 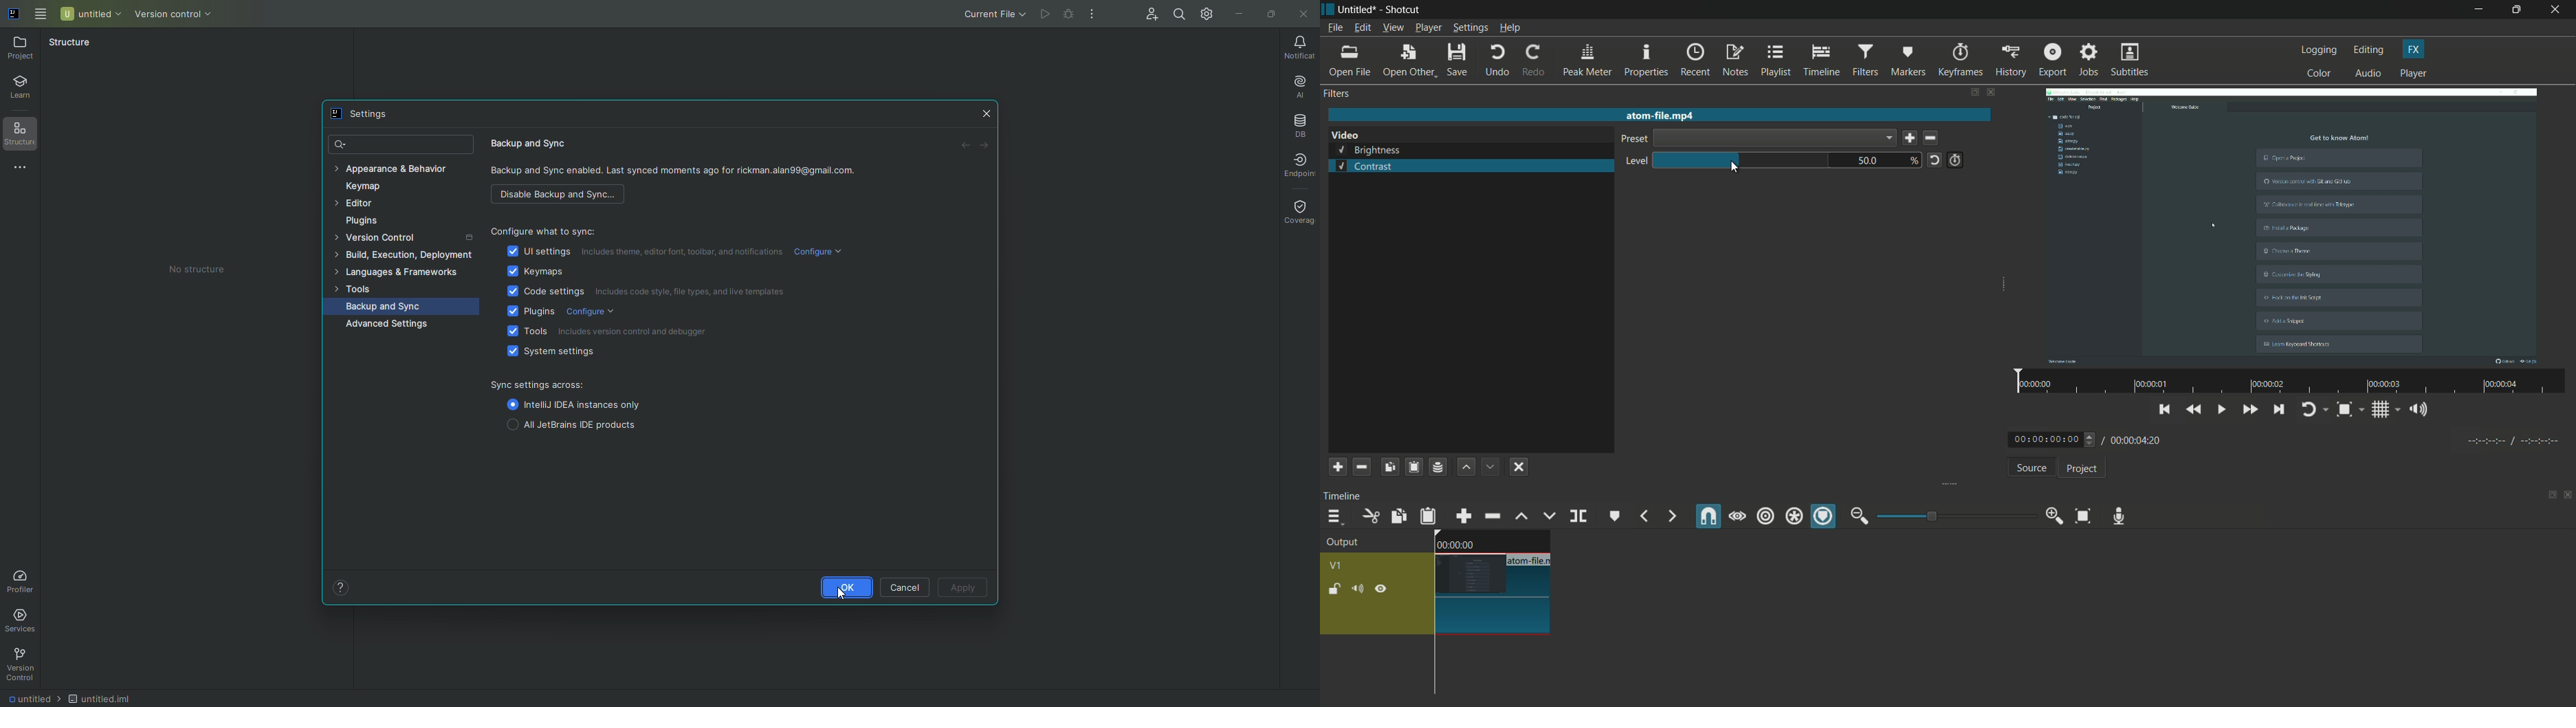 What do you see at coordinates (2569, 496) in the screenshot?
I see `close panel` at bounding box center [2569, 496].